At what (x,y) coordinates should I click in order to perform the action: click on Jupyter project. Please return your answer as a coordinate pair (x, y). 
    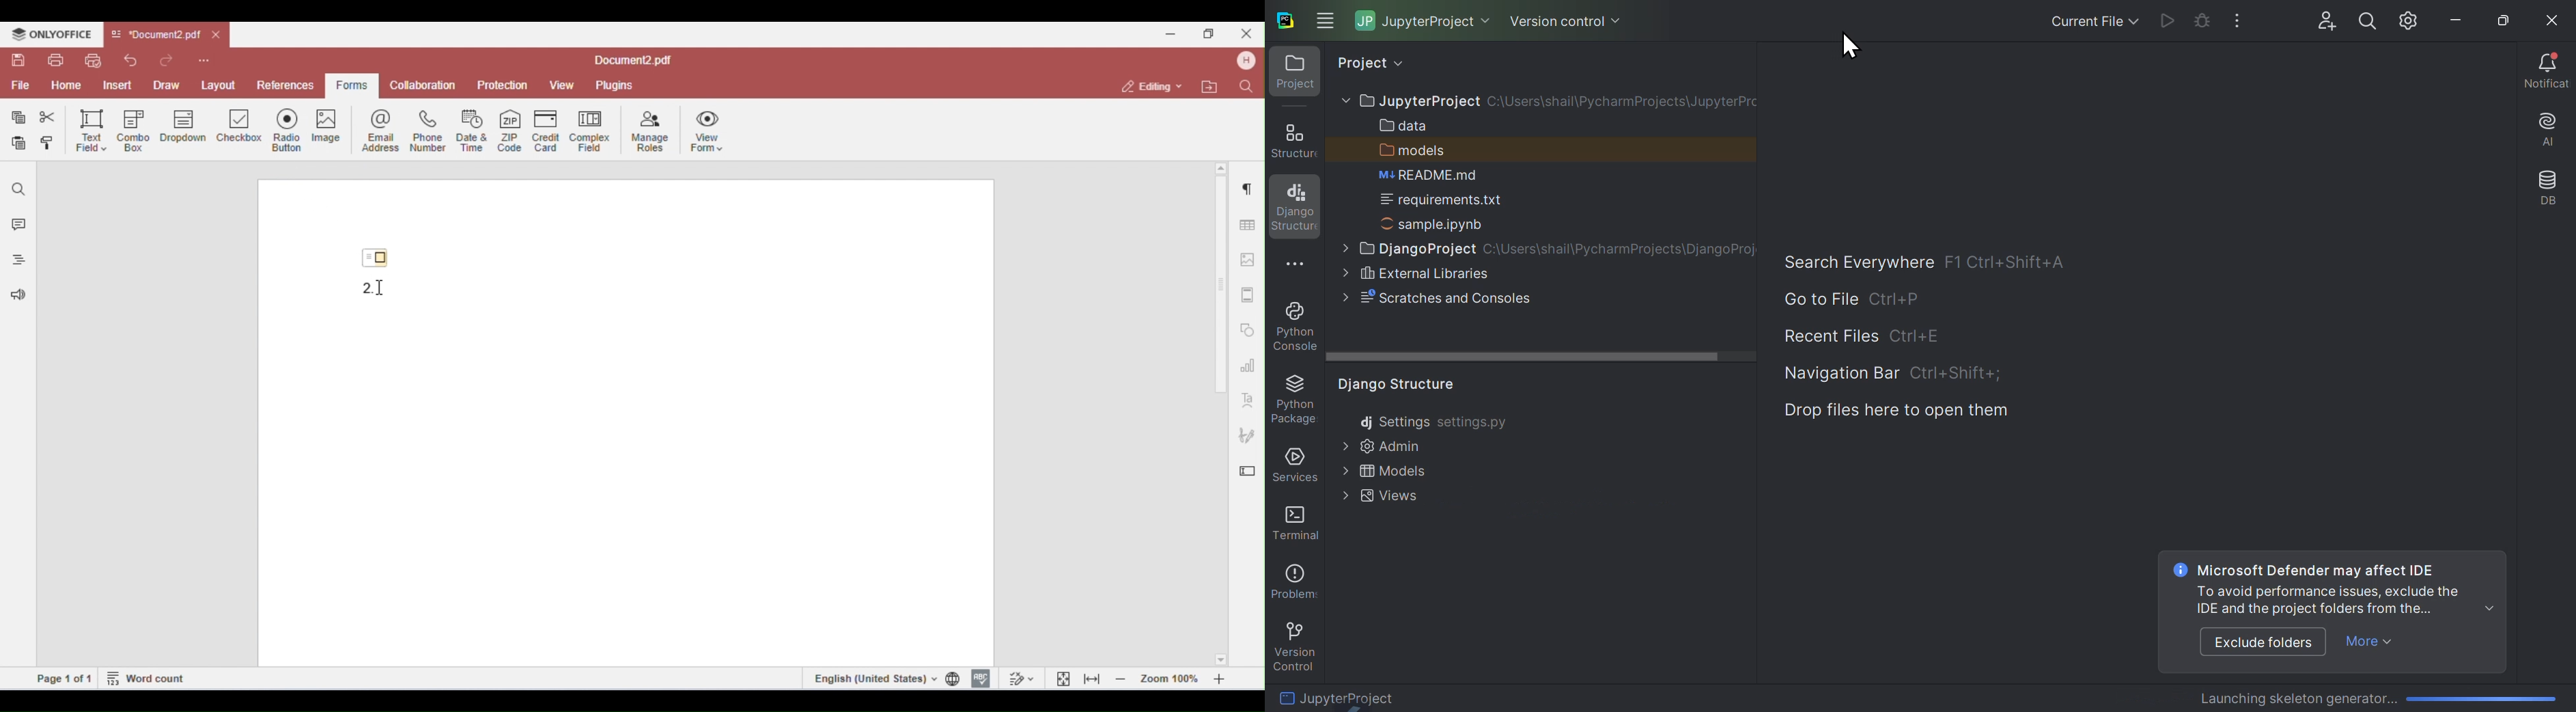
    Looking at the image, I should click on (1425, 21).